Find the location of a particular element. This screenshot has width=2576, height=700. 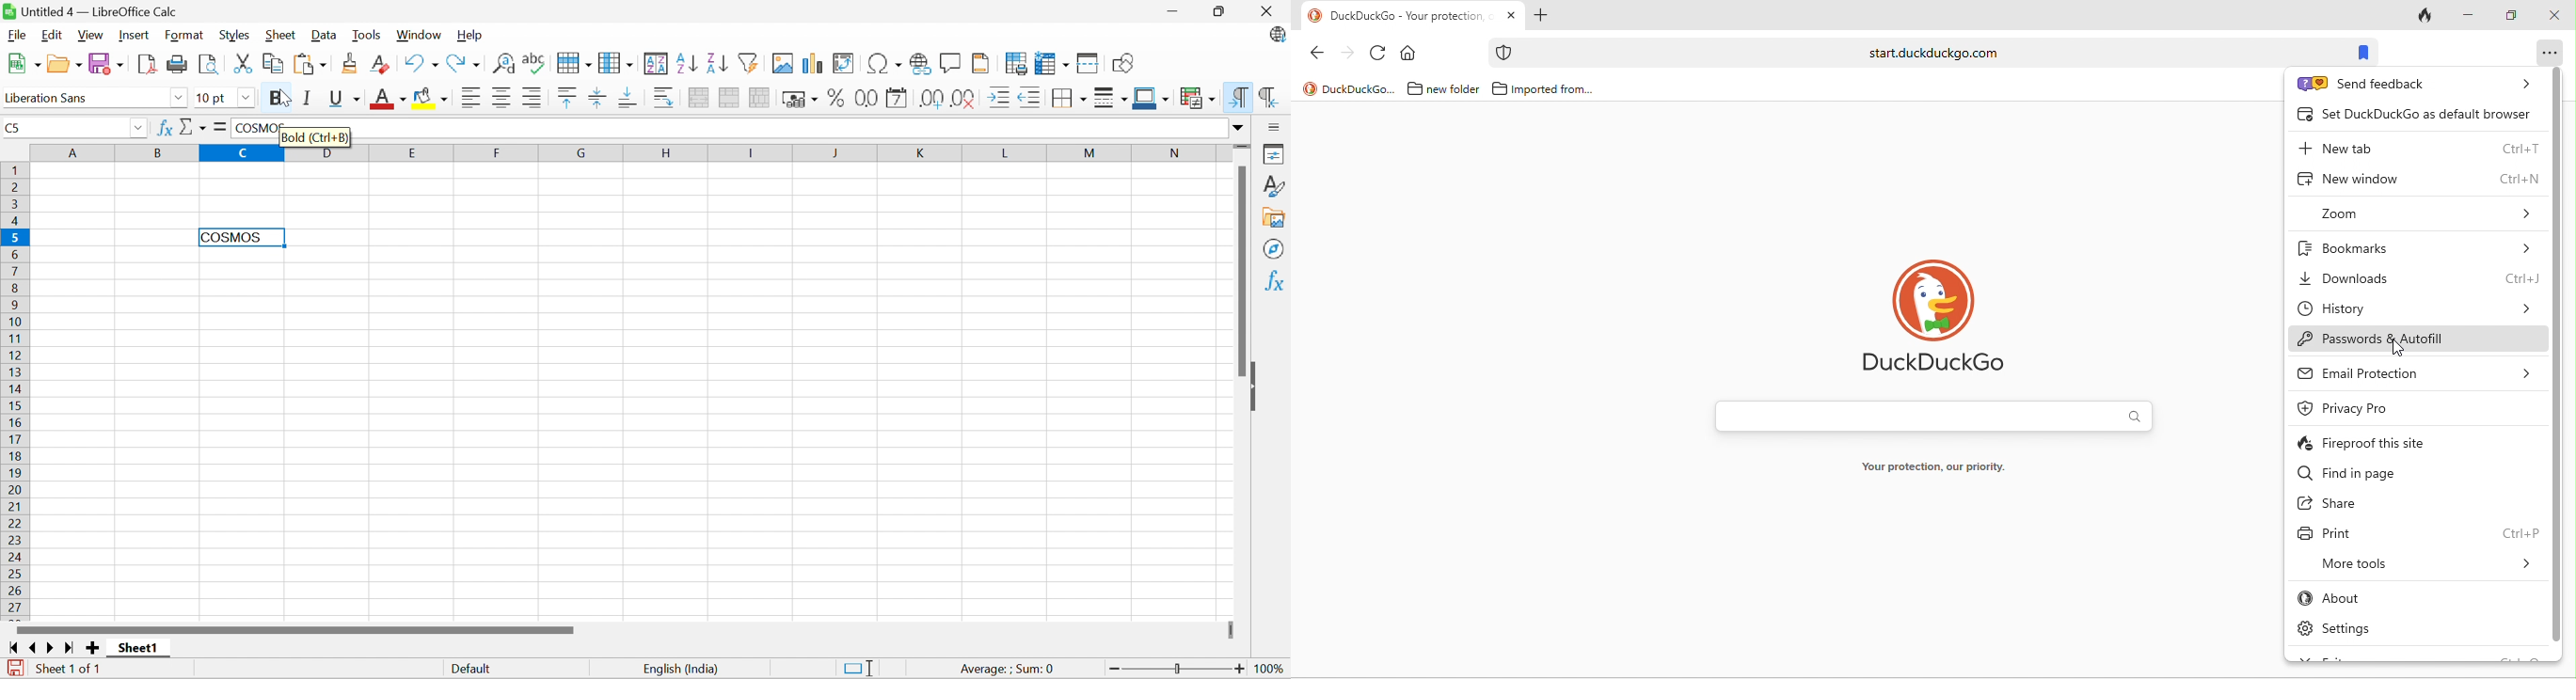

Functions is located at coordinates (1277, 279).